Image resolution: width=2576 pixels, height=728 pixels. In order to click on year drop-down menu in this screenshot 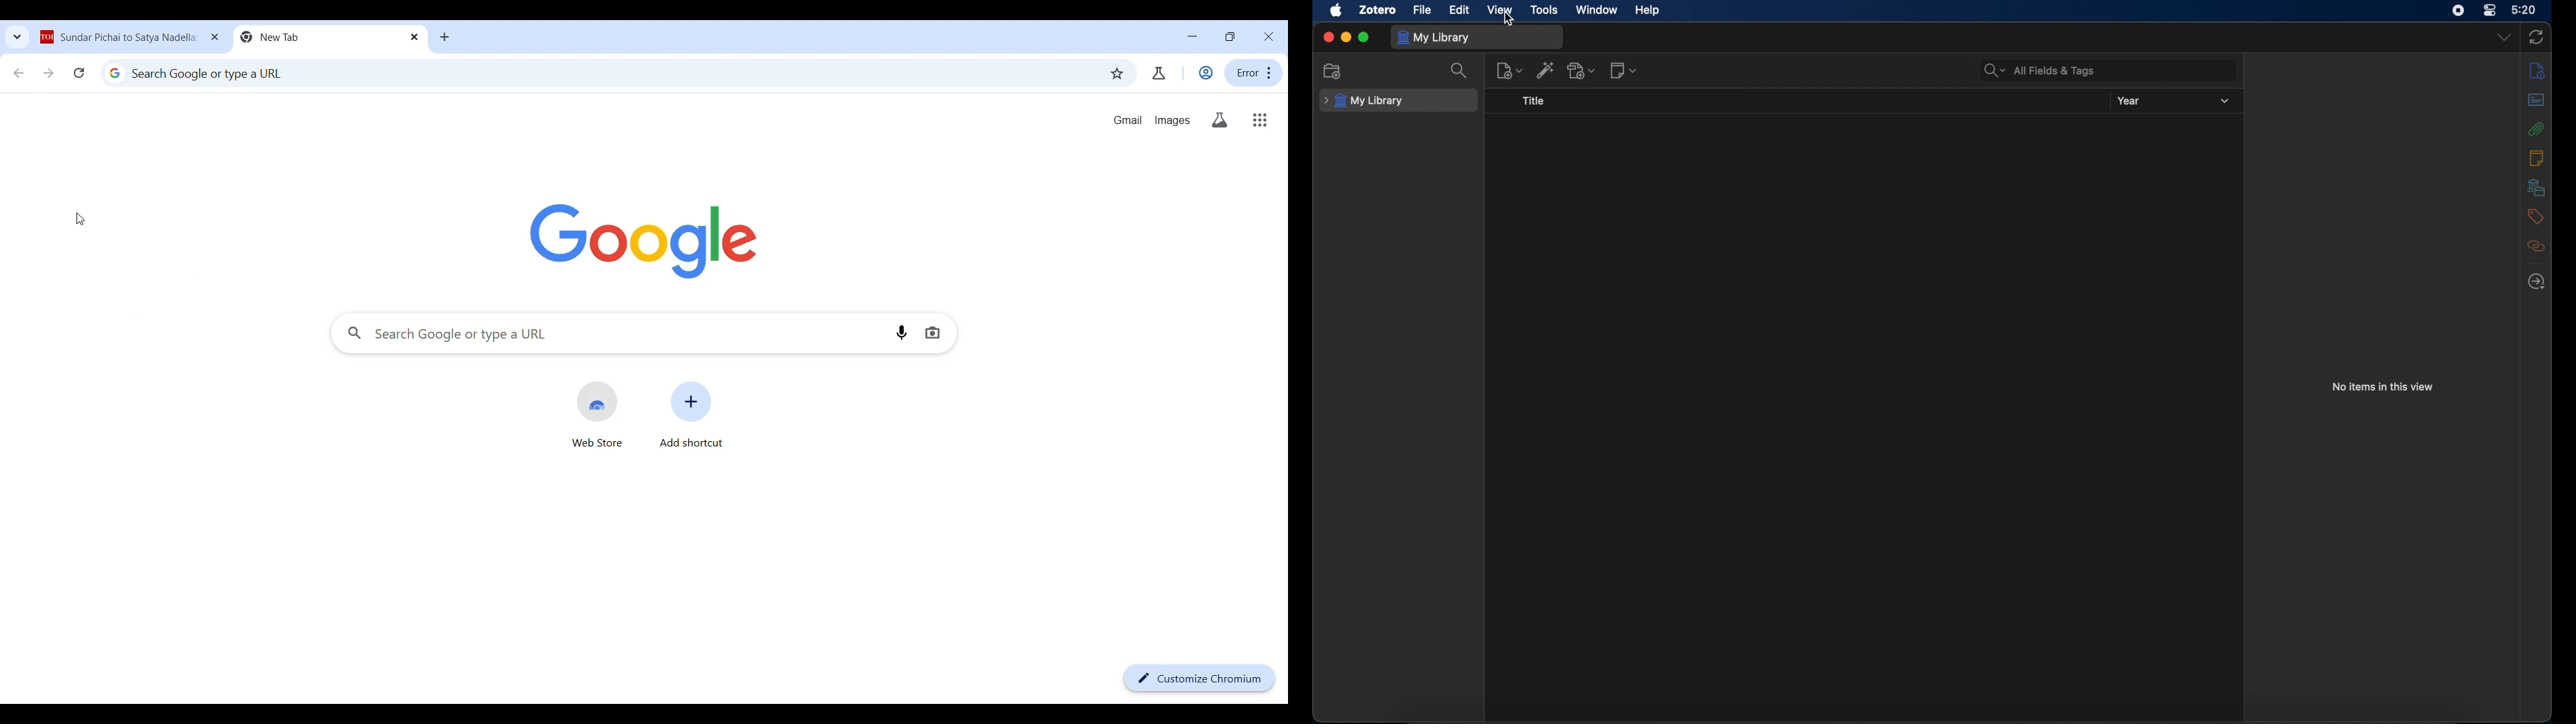, I will do `click(2224, 101)`.